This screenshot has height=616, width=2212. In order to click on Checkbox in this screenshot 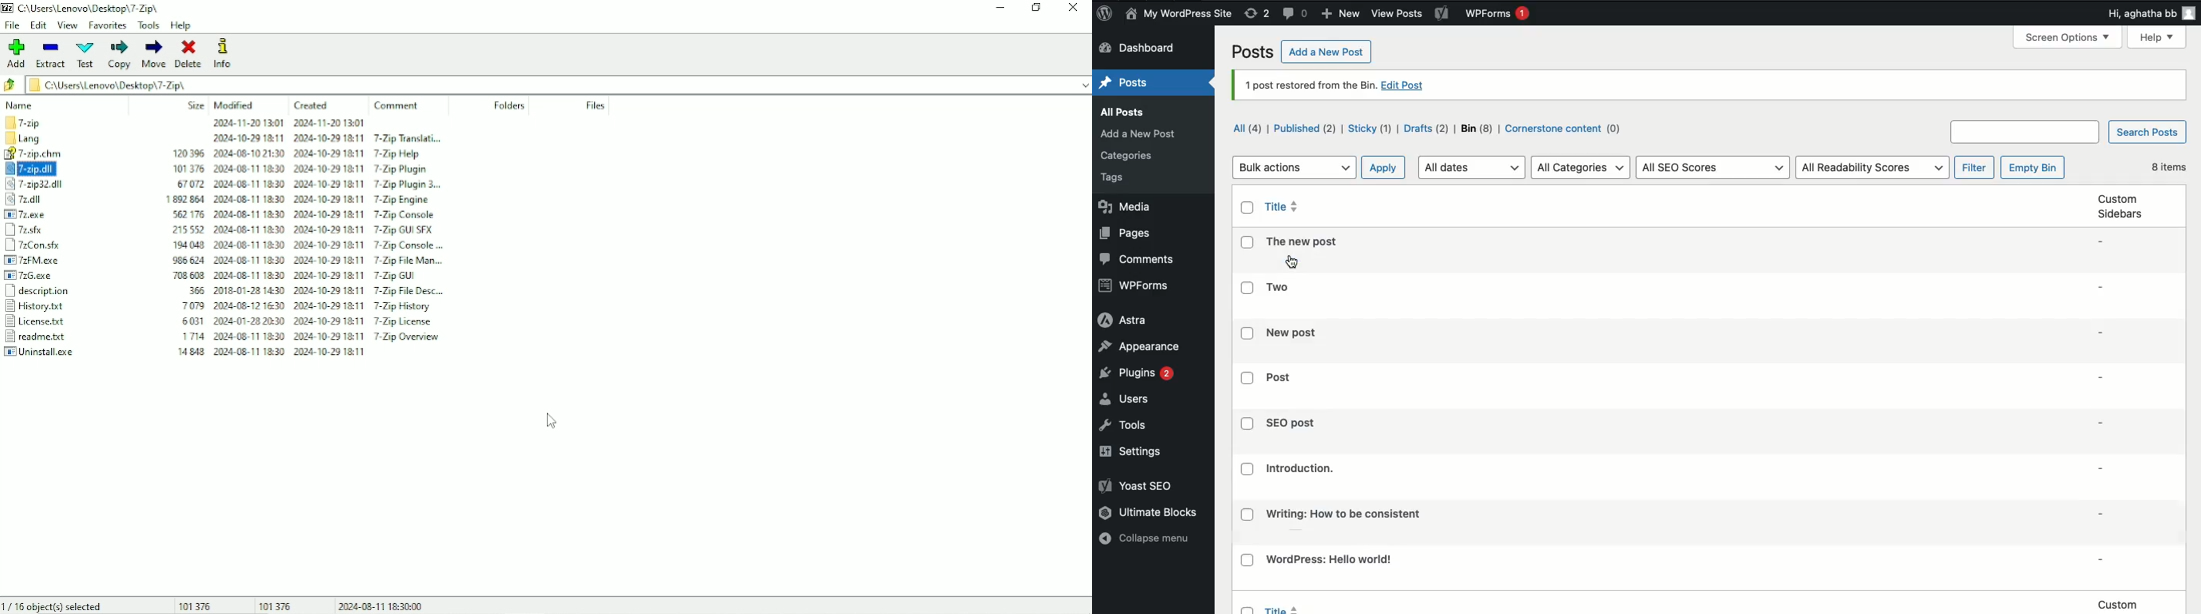, I will do `click(1246, 378)`.